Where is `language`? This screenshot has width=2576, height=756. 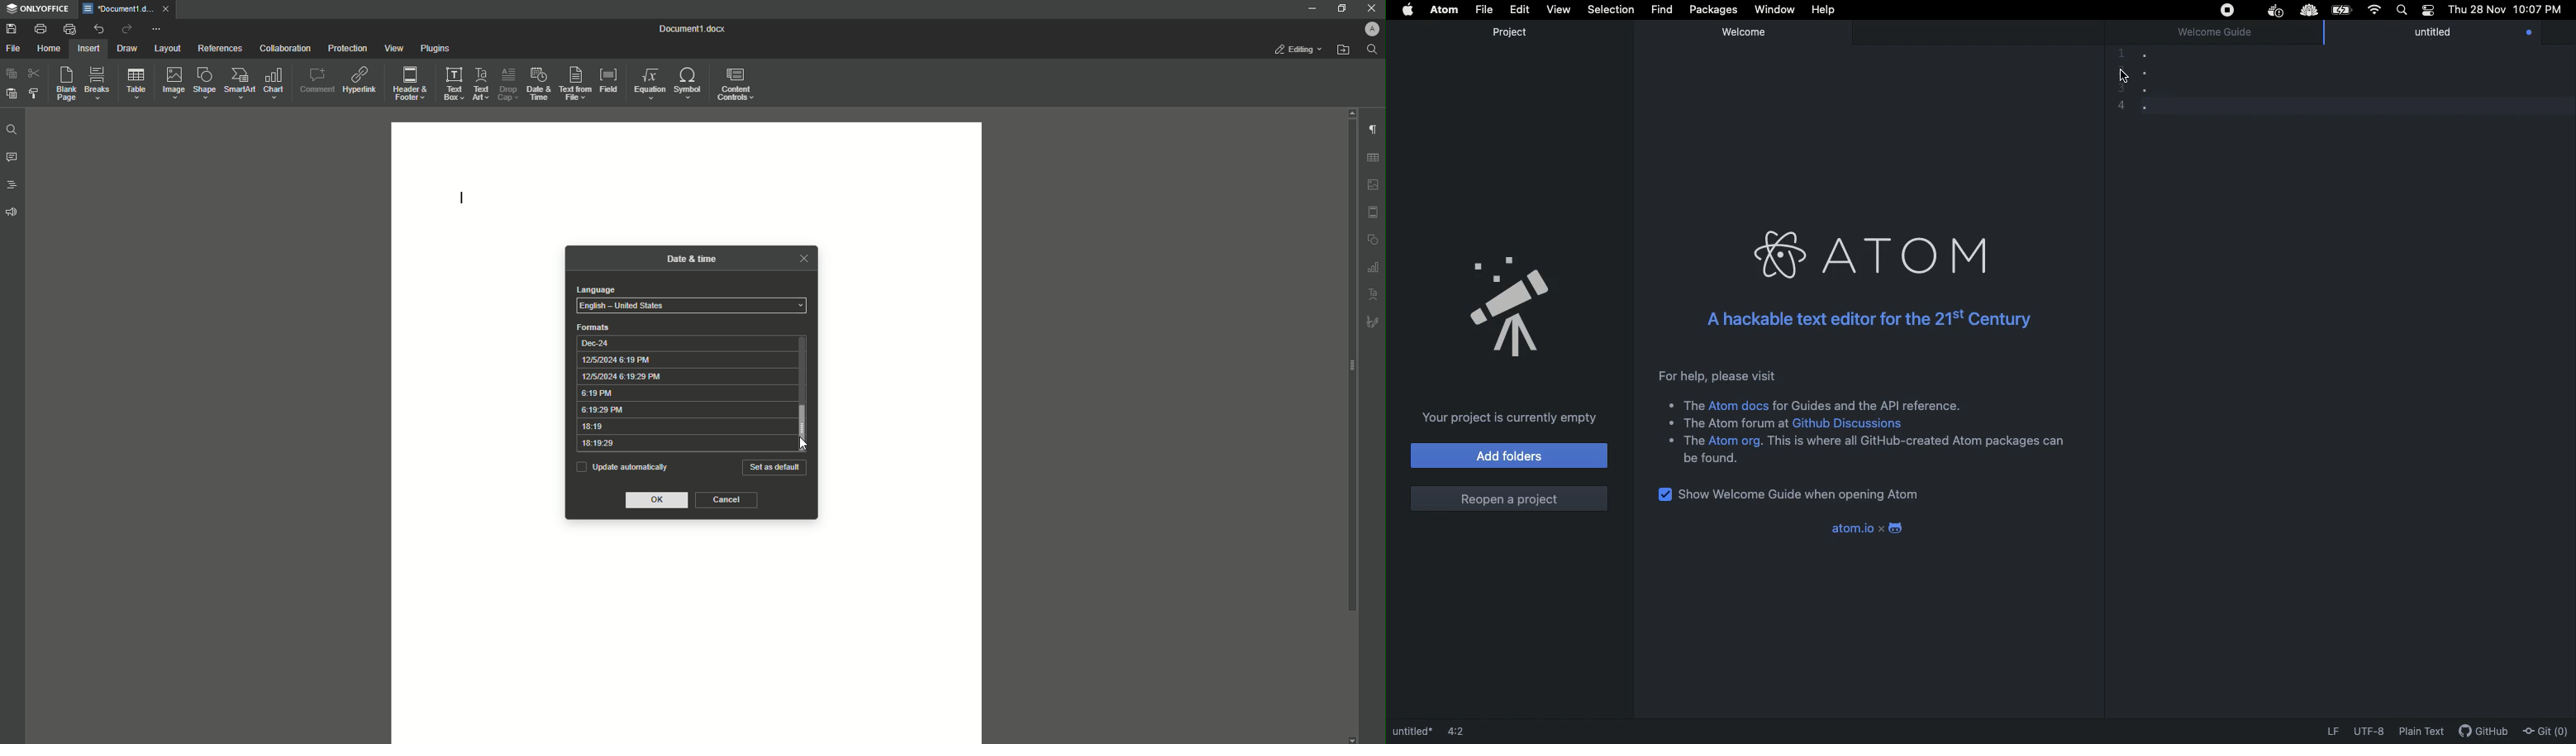 language is located at coordinates (595, 289).